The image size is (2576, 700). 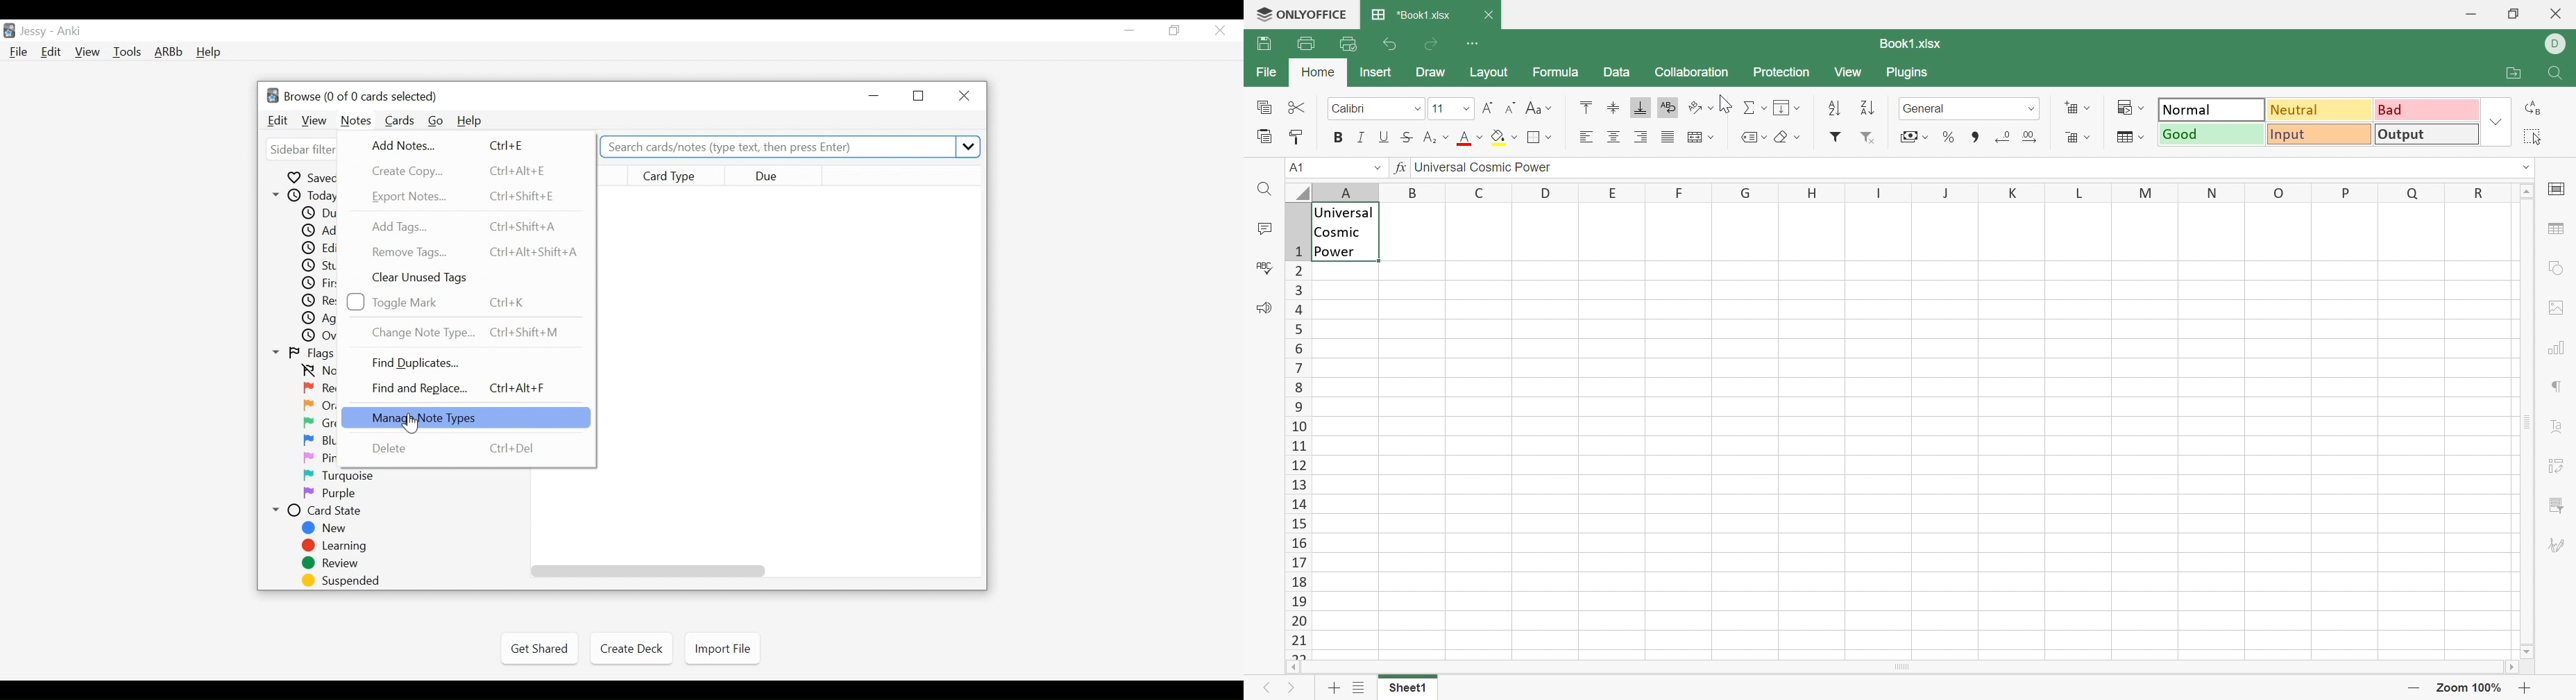 What do you see at coordinates (2528, 688) in the screenshot?
I see `Zoom In` at bounding box center [2528, 688].